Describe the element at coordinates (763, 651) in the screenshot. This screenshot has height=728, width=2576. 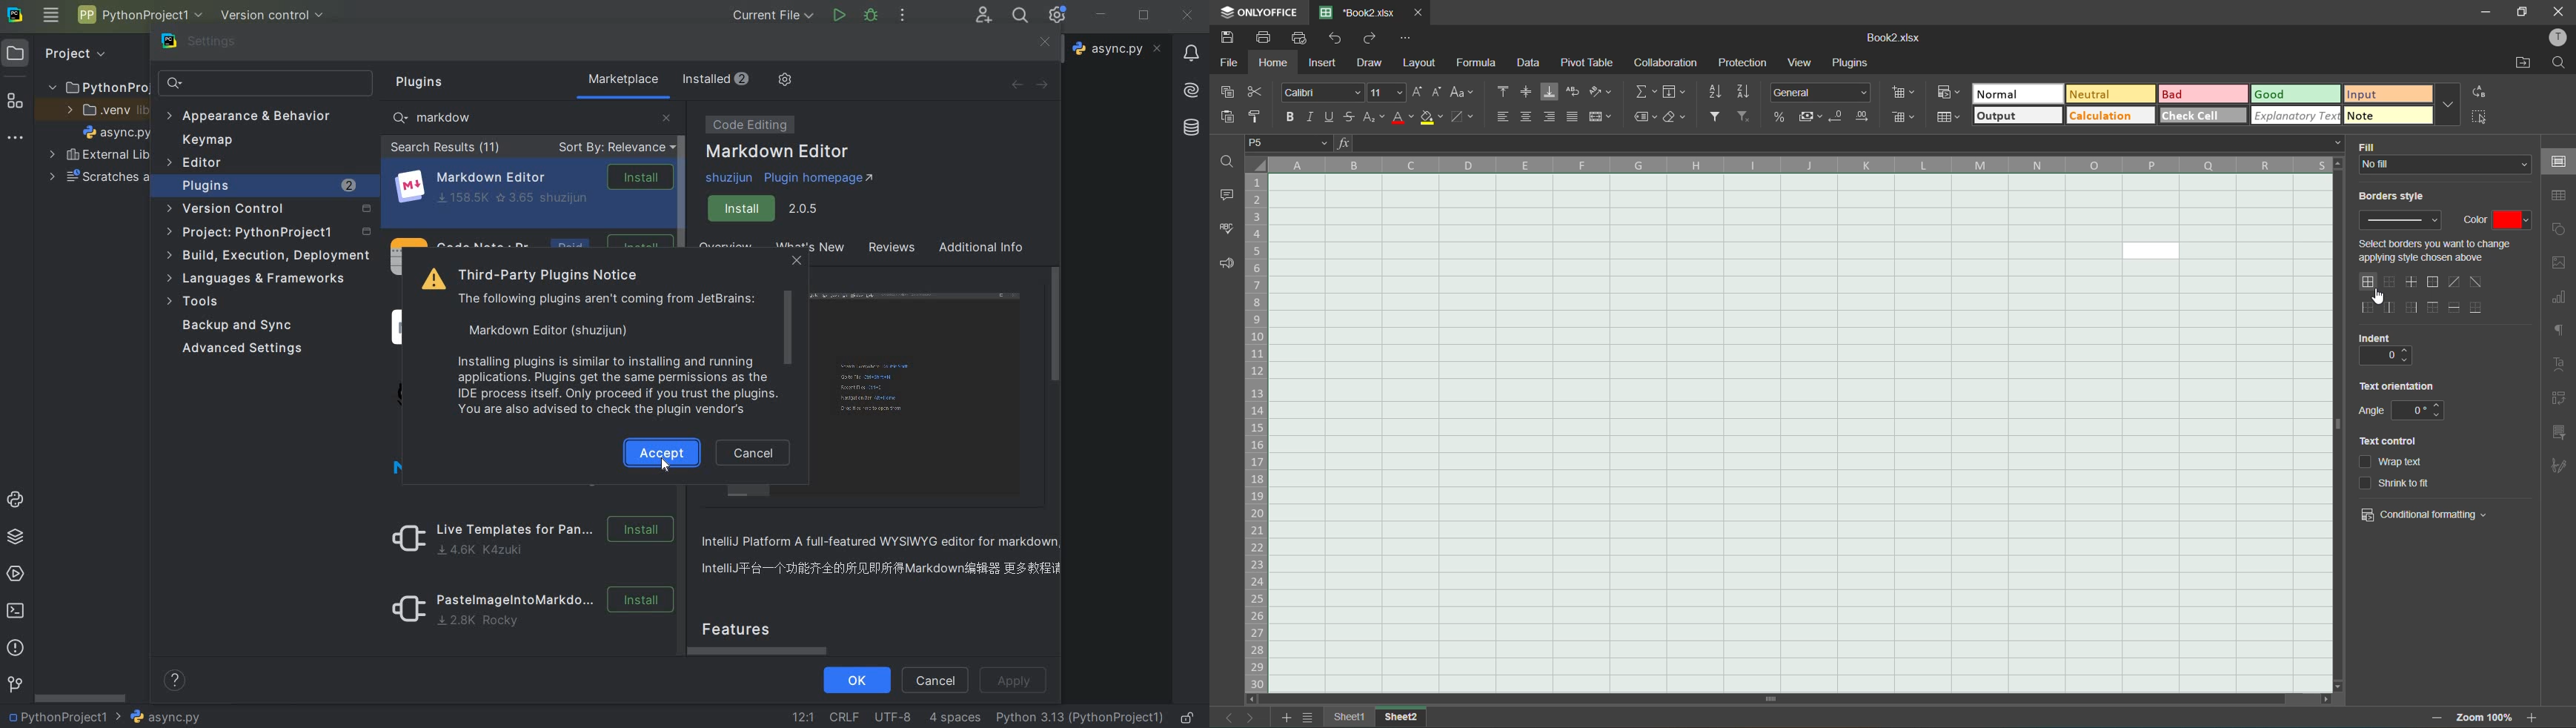
I see `scrollbar` at that location.